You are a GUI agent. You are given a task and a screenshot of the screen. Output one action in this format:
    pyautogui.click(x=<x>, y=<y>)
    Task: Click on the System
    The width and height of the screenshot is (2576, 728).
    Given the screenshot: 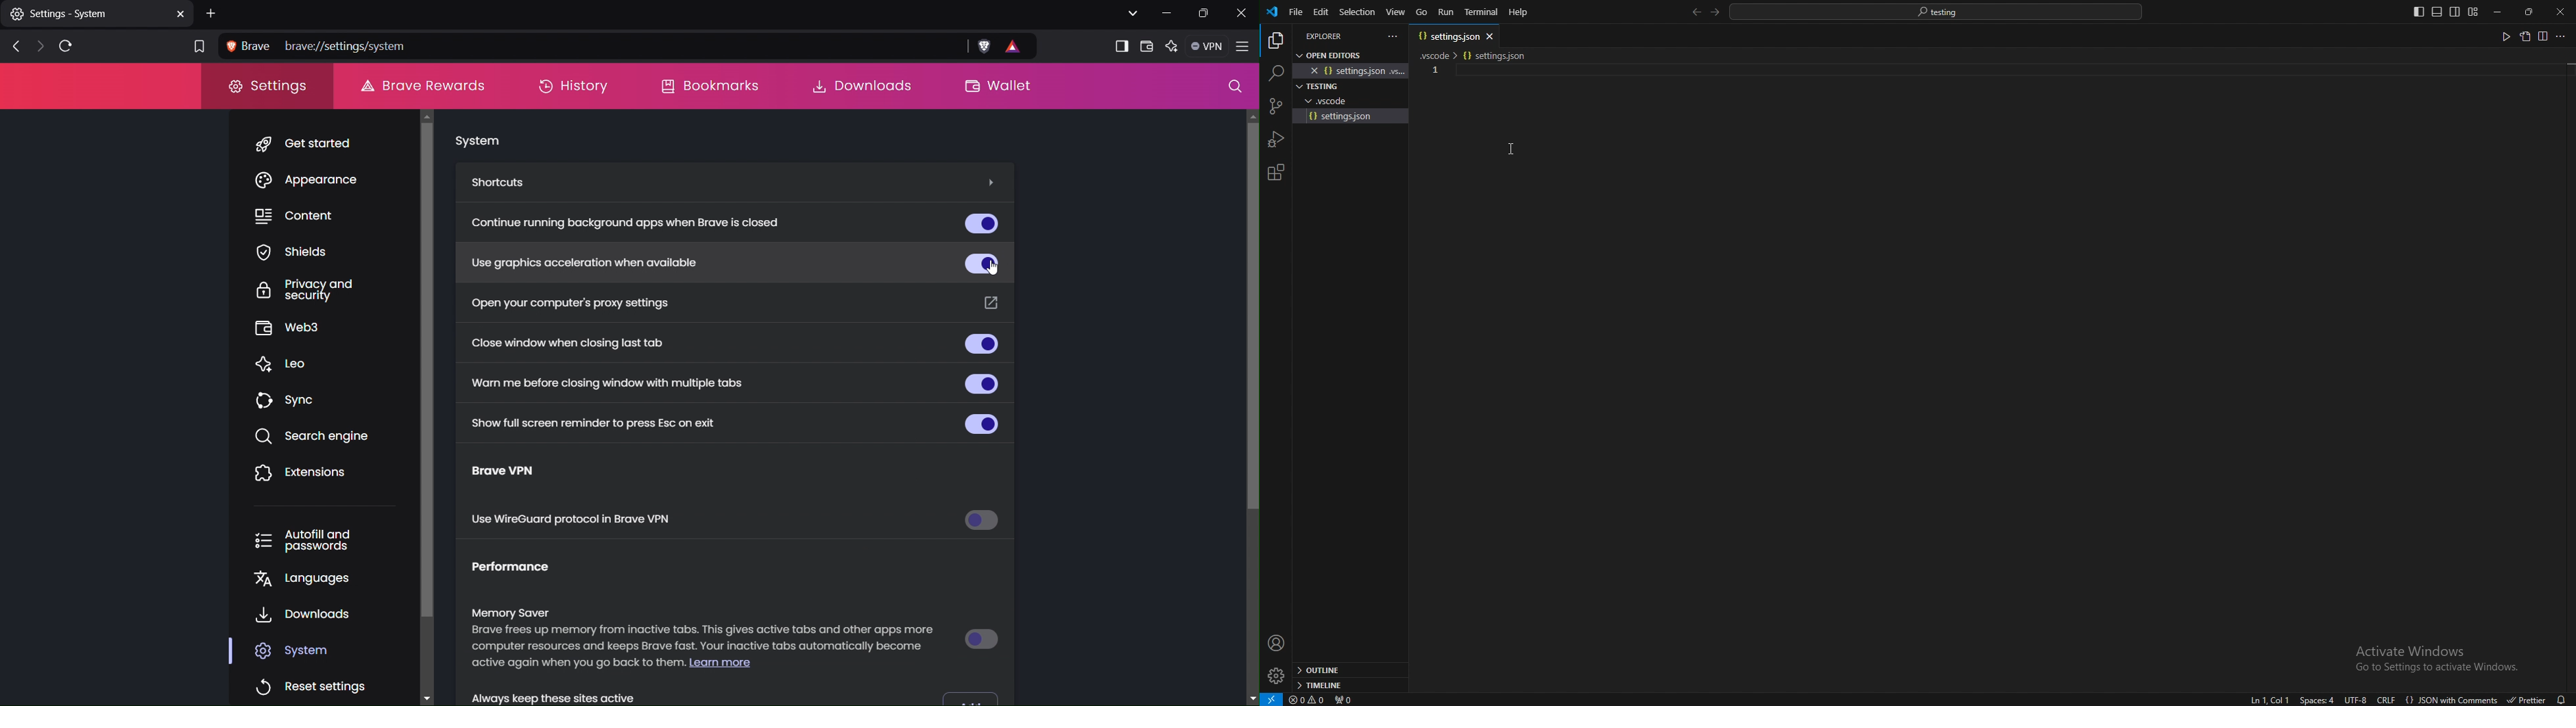 What is the action you would take?
    pyautogui.click(x=301, y=650)
    